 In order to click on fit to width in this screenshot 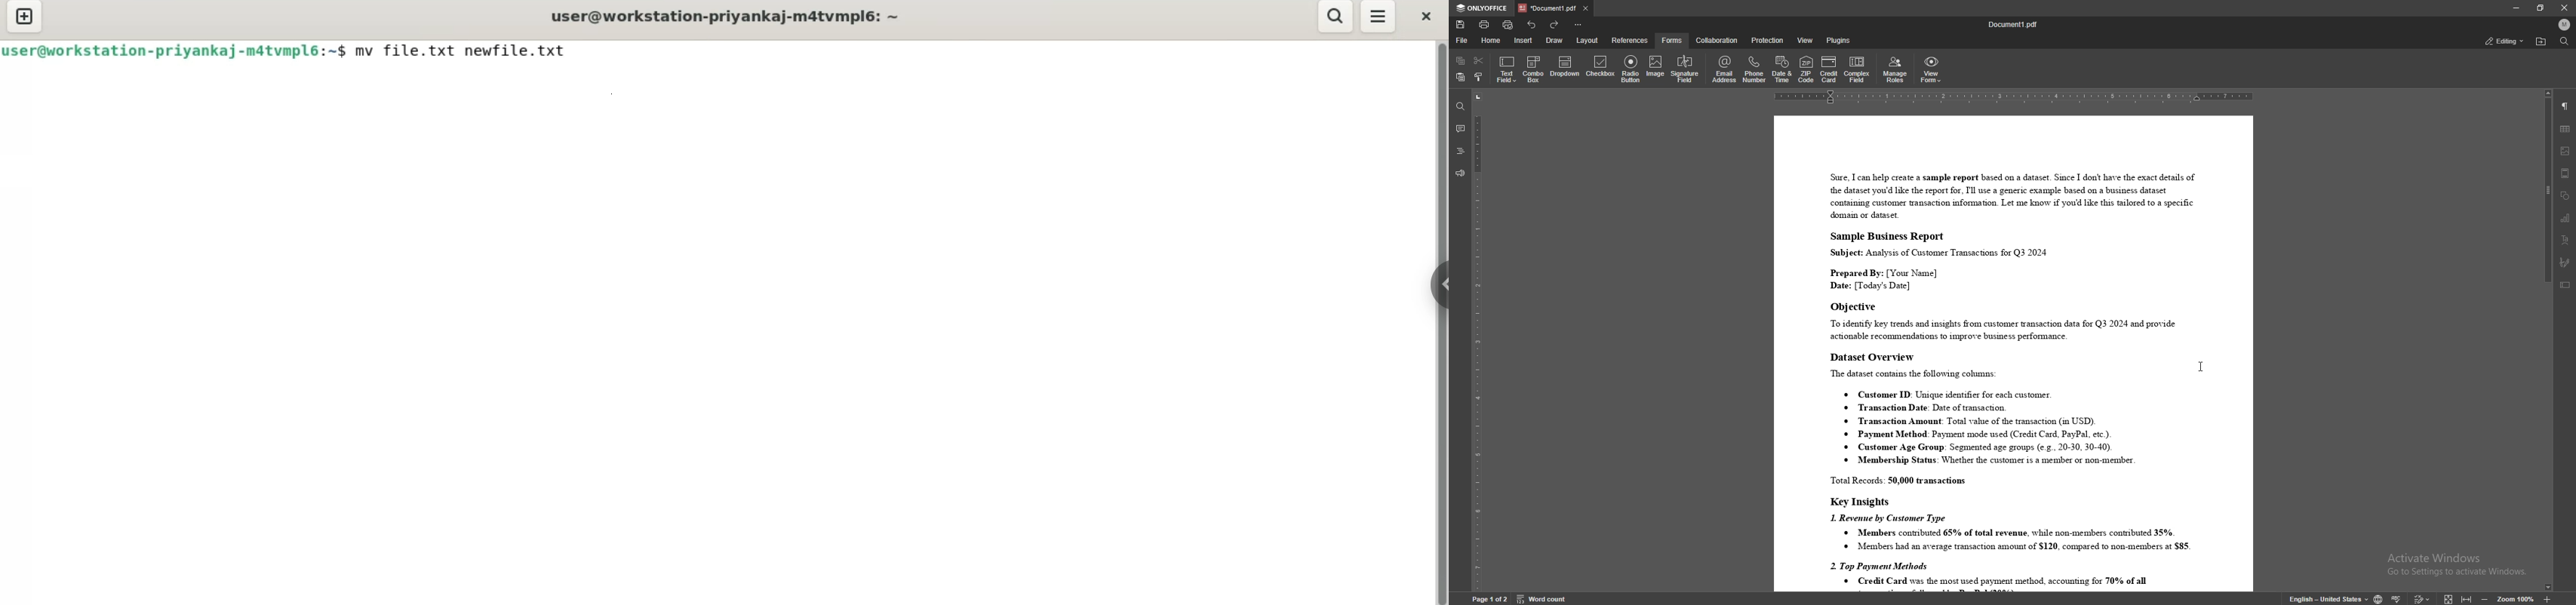, I will do `click(2467, 596)`.